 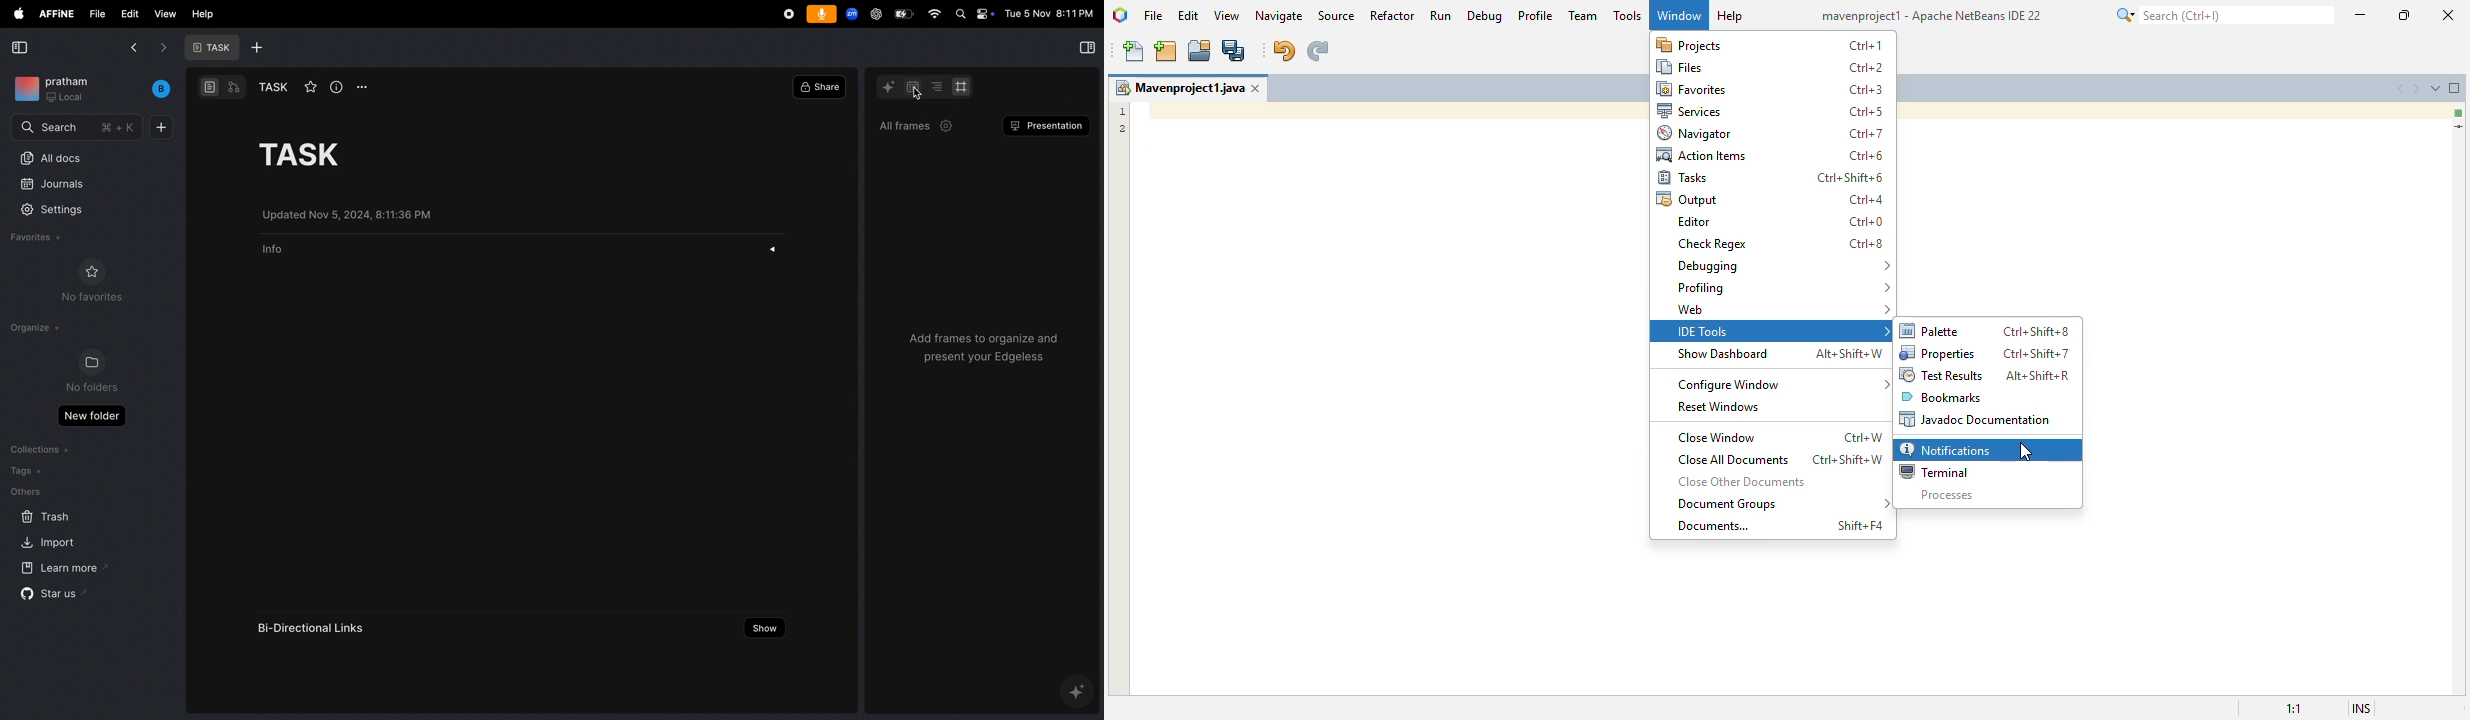 I want to click on ai, so click(x=890, y=87).